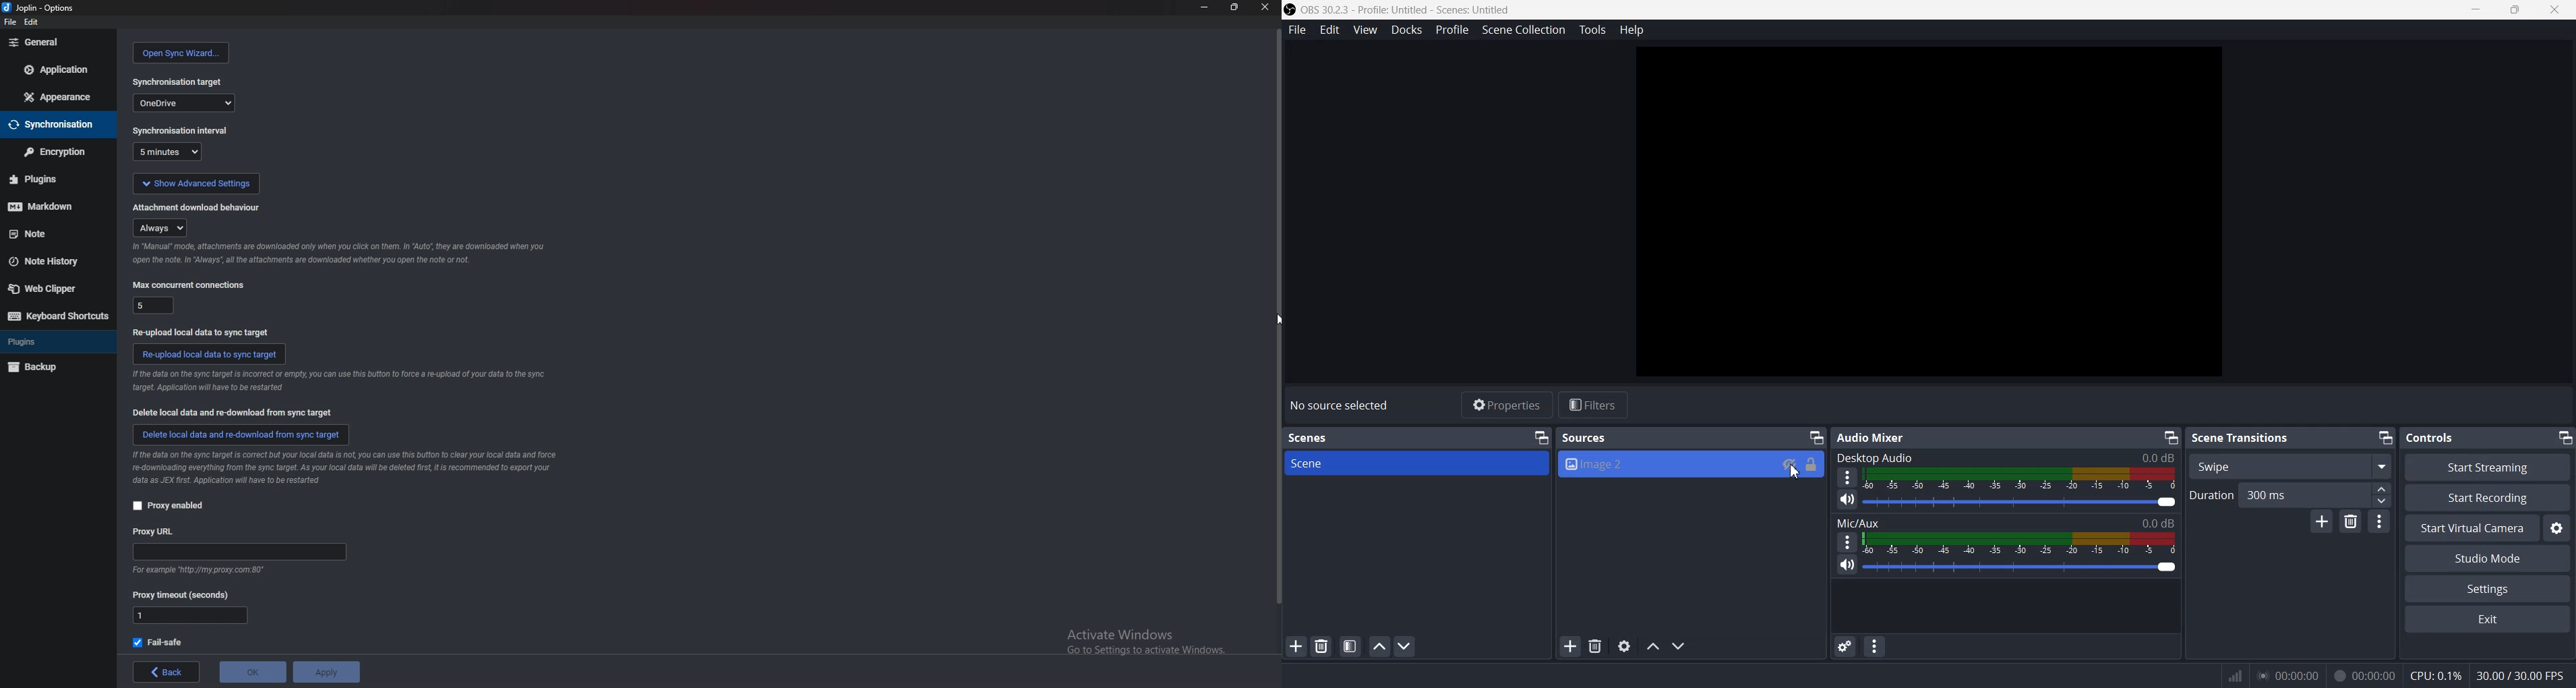  What do you see at coordinates (53, 290) in the screenshot?
I see `web clipper` at bounding box center [53, 290].